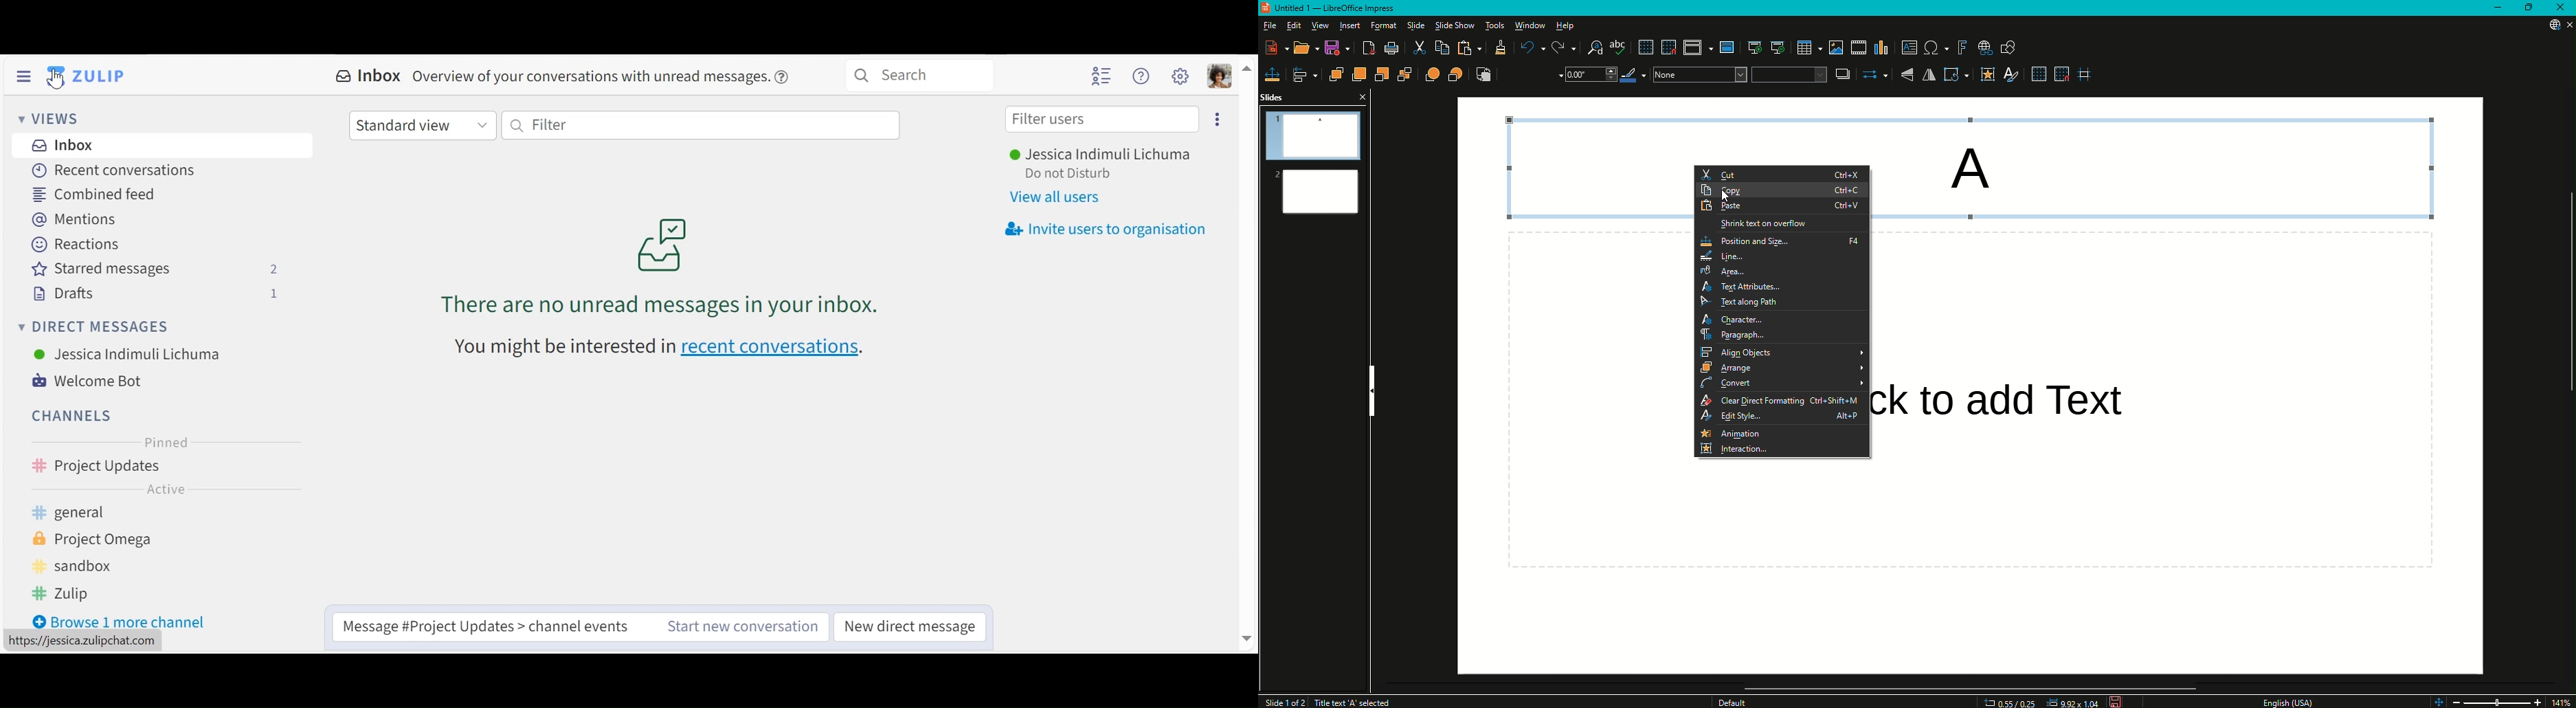 This screenshot has width=2576, height=728. What do you see at coordinates (1617, 47) in the screenshot?
I see `Spelling` at bounding box center [1617, 47].